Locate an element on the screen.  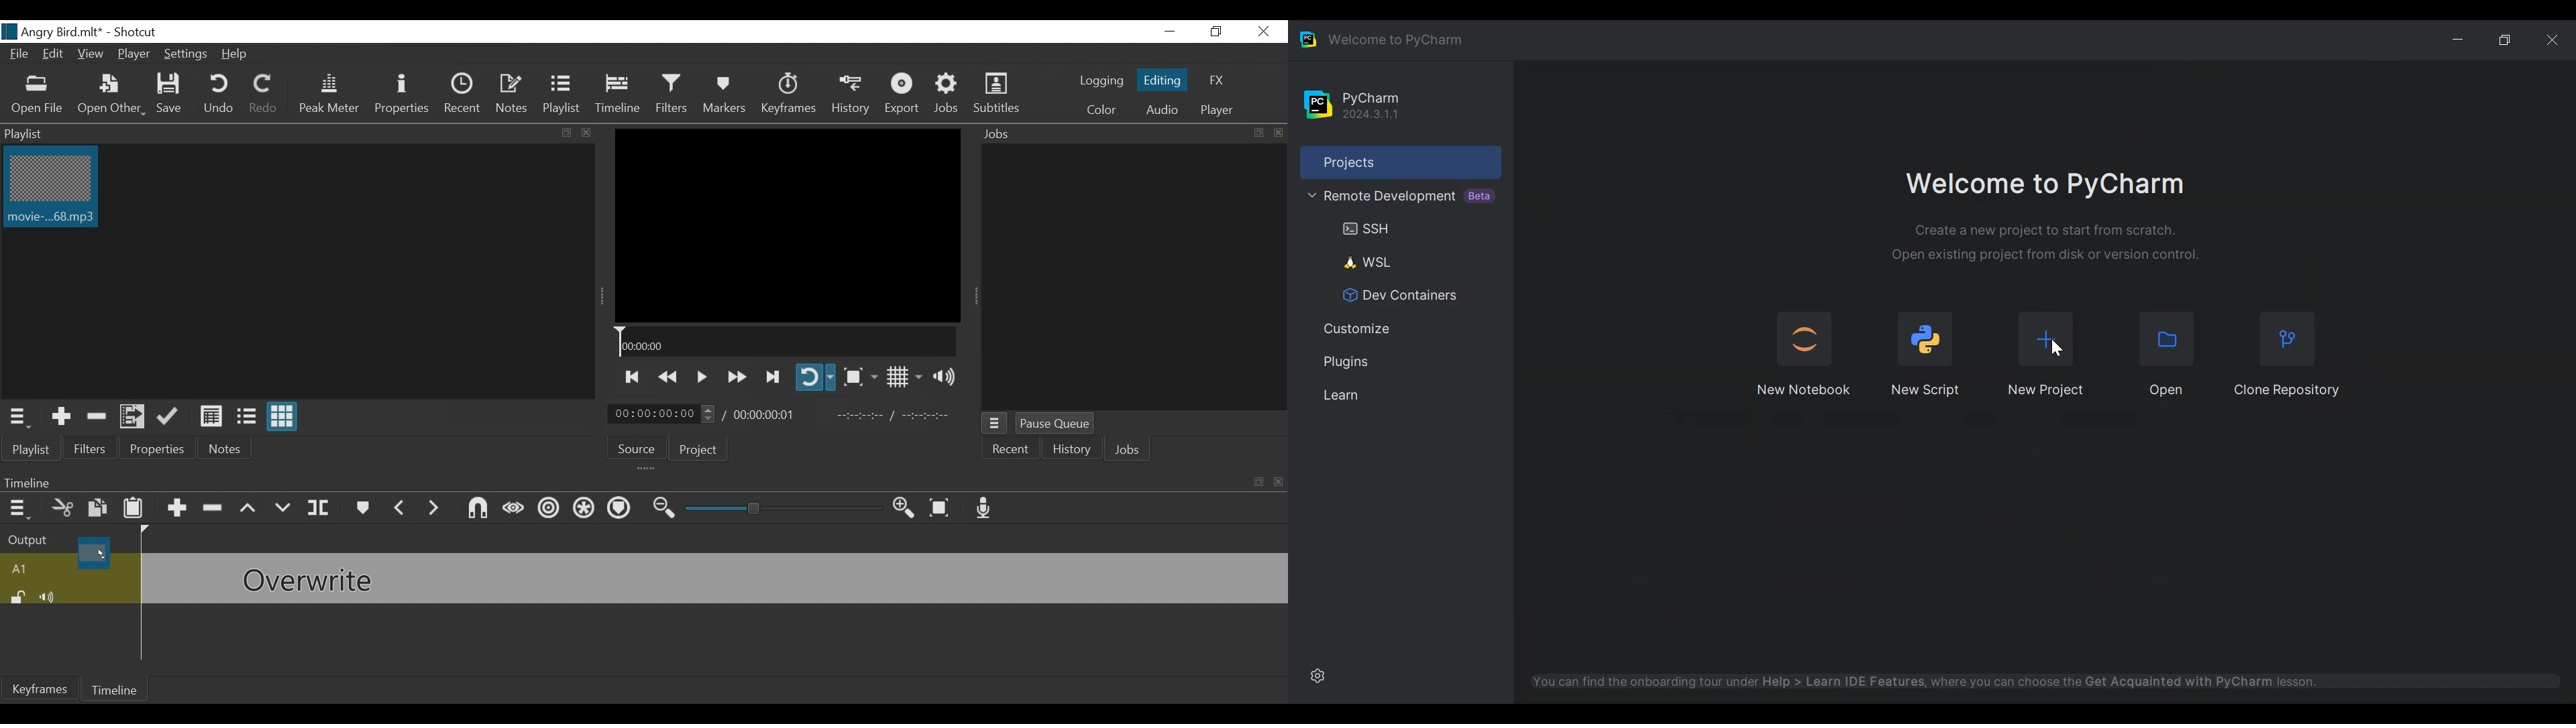
Toggle play or pause (space) is located at coordinates (701, 374).